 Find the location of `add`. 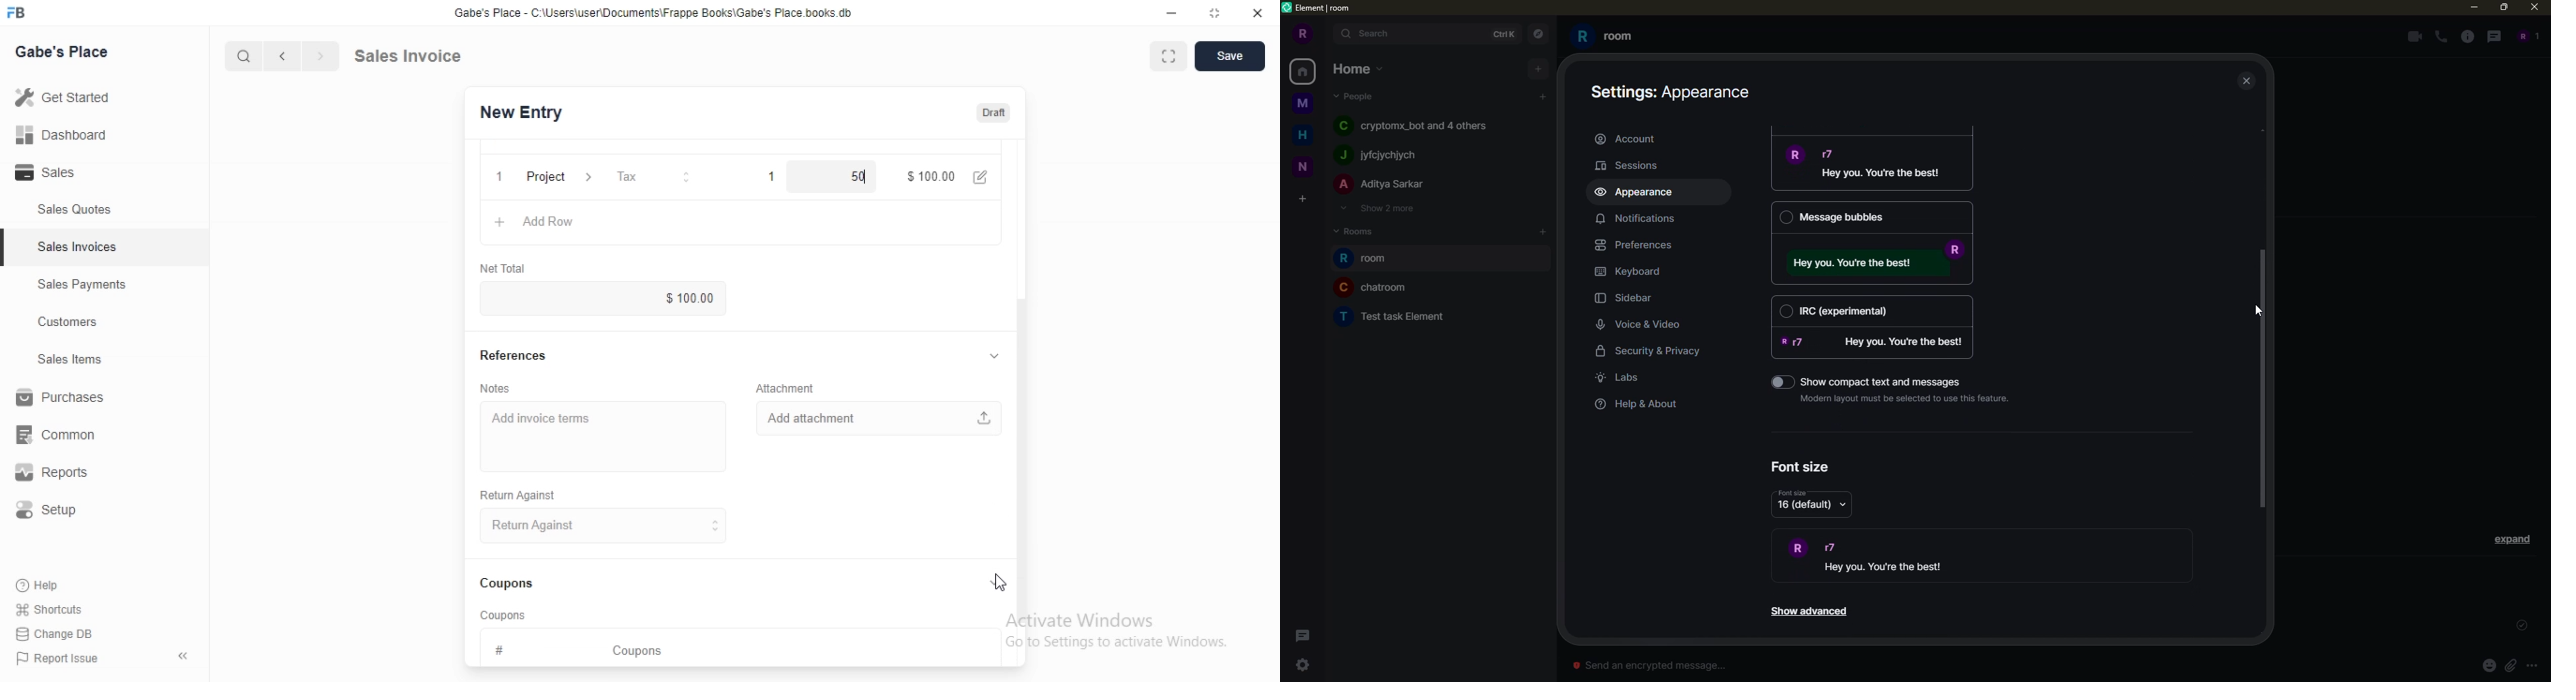

add is located at coordinates (1543, 97).